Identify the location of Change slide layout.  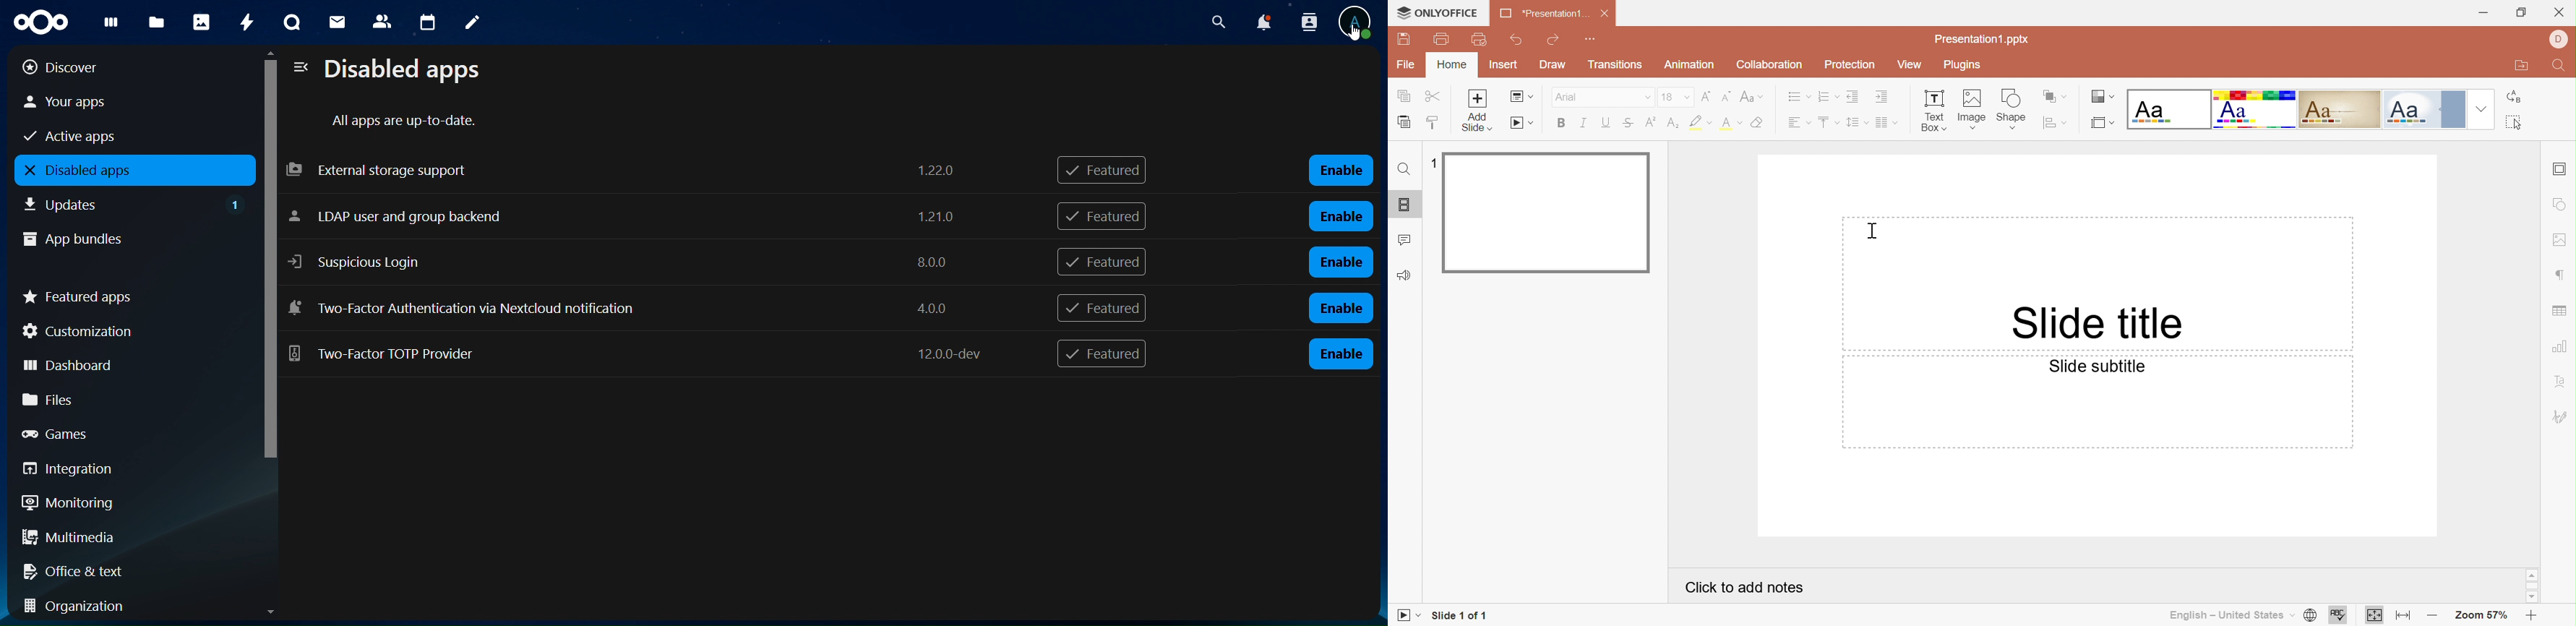
(1522, 97).